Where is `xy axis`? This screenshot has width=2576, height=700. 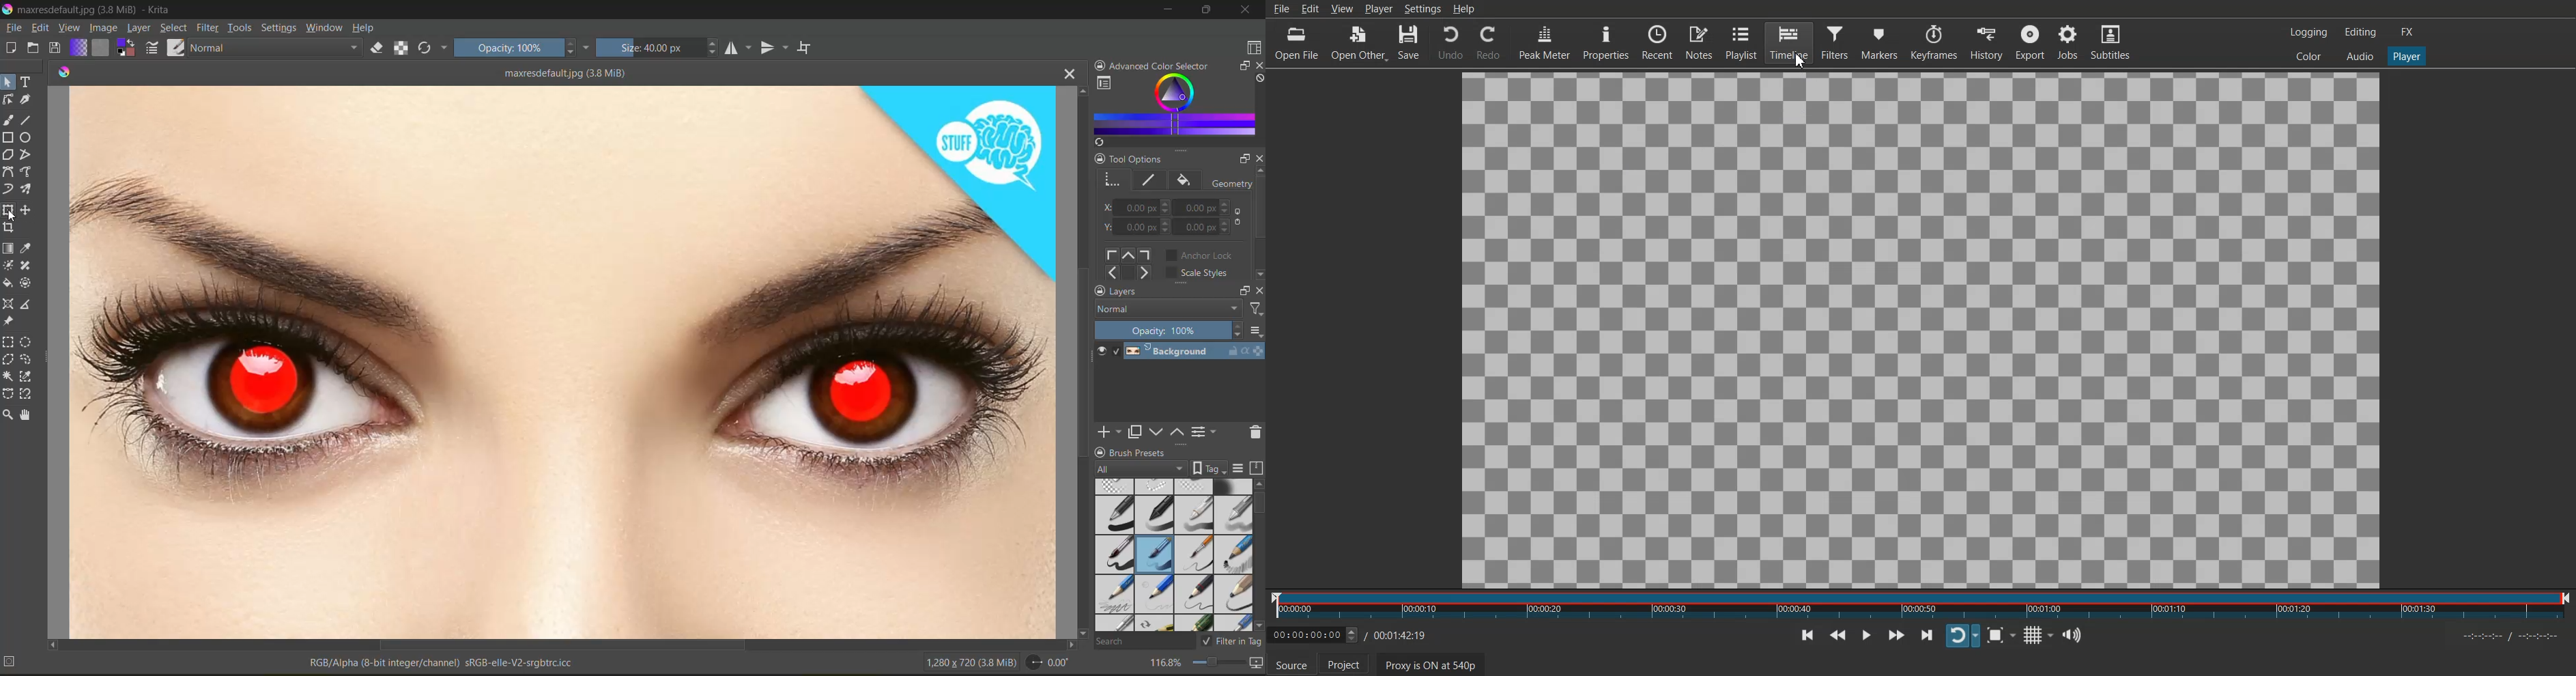
xy axis is located at coordinates (1137, 207).